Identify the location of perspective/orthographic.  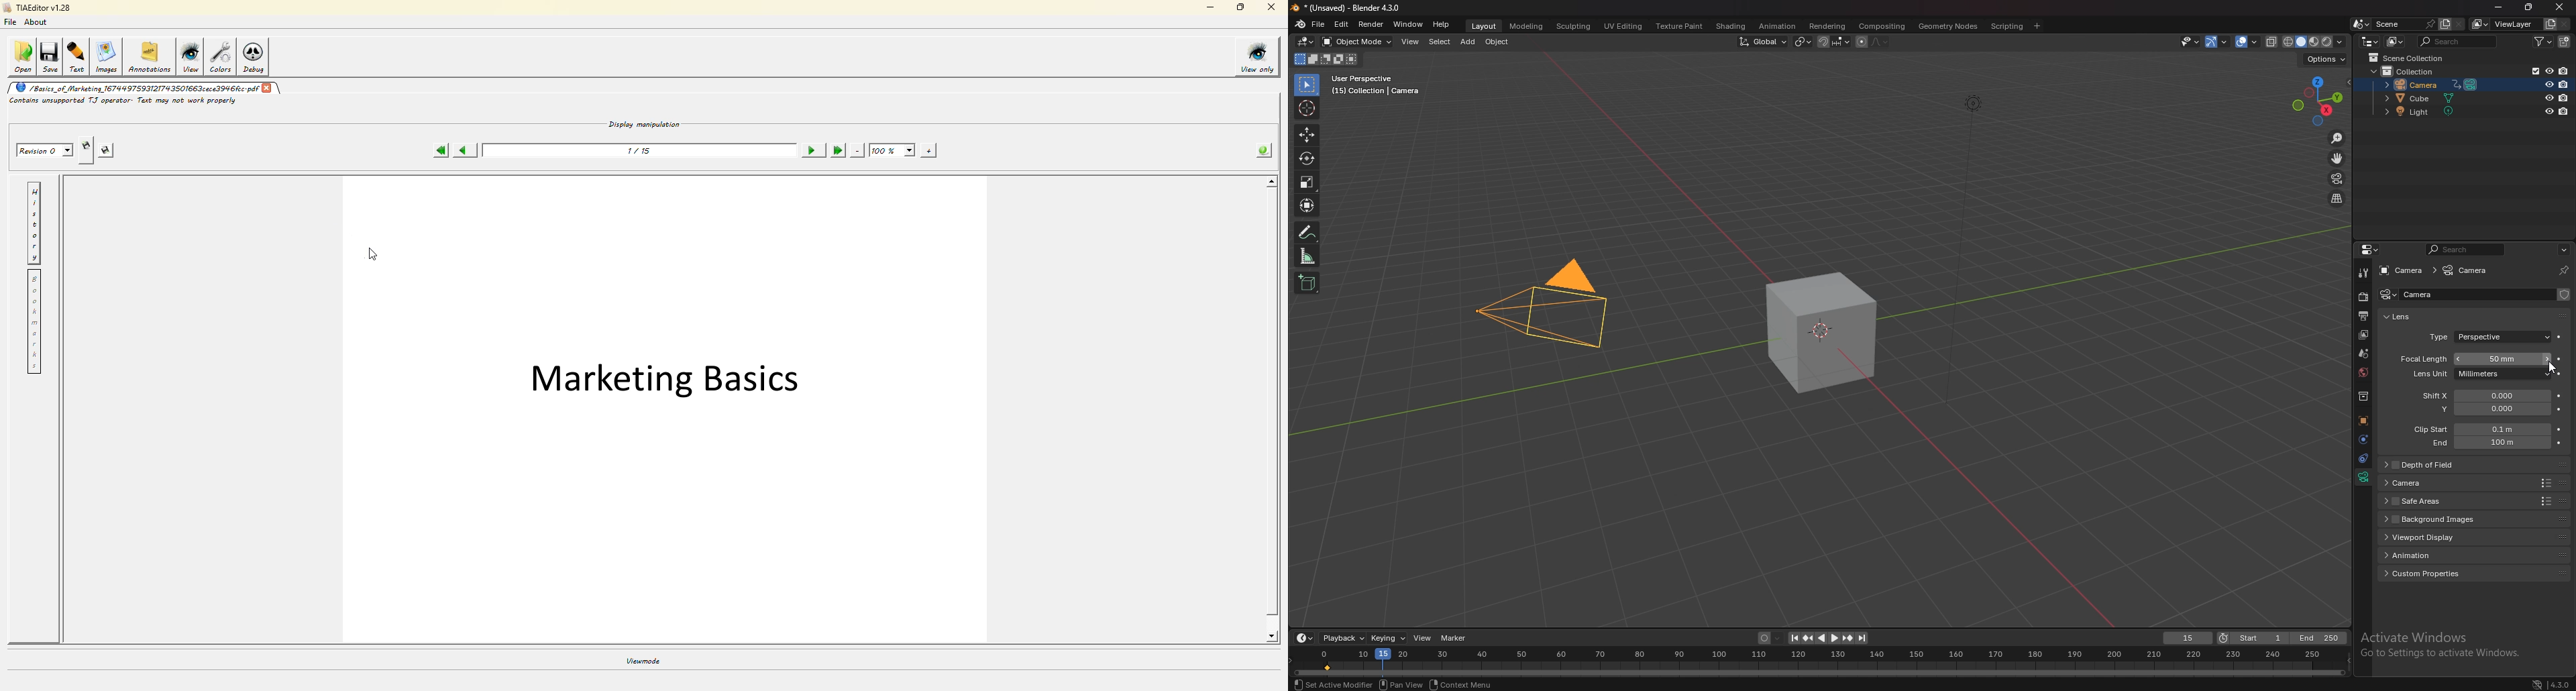
(2337, 199).